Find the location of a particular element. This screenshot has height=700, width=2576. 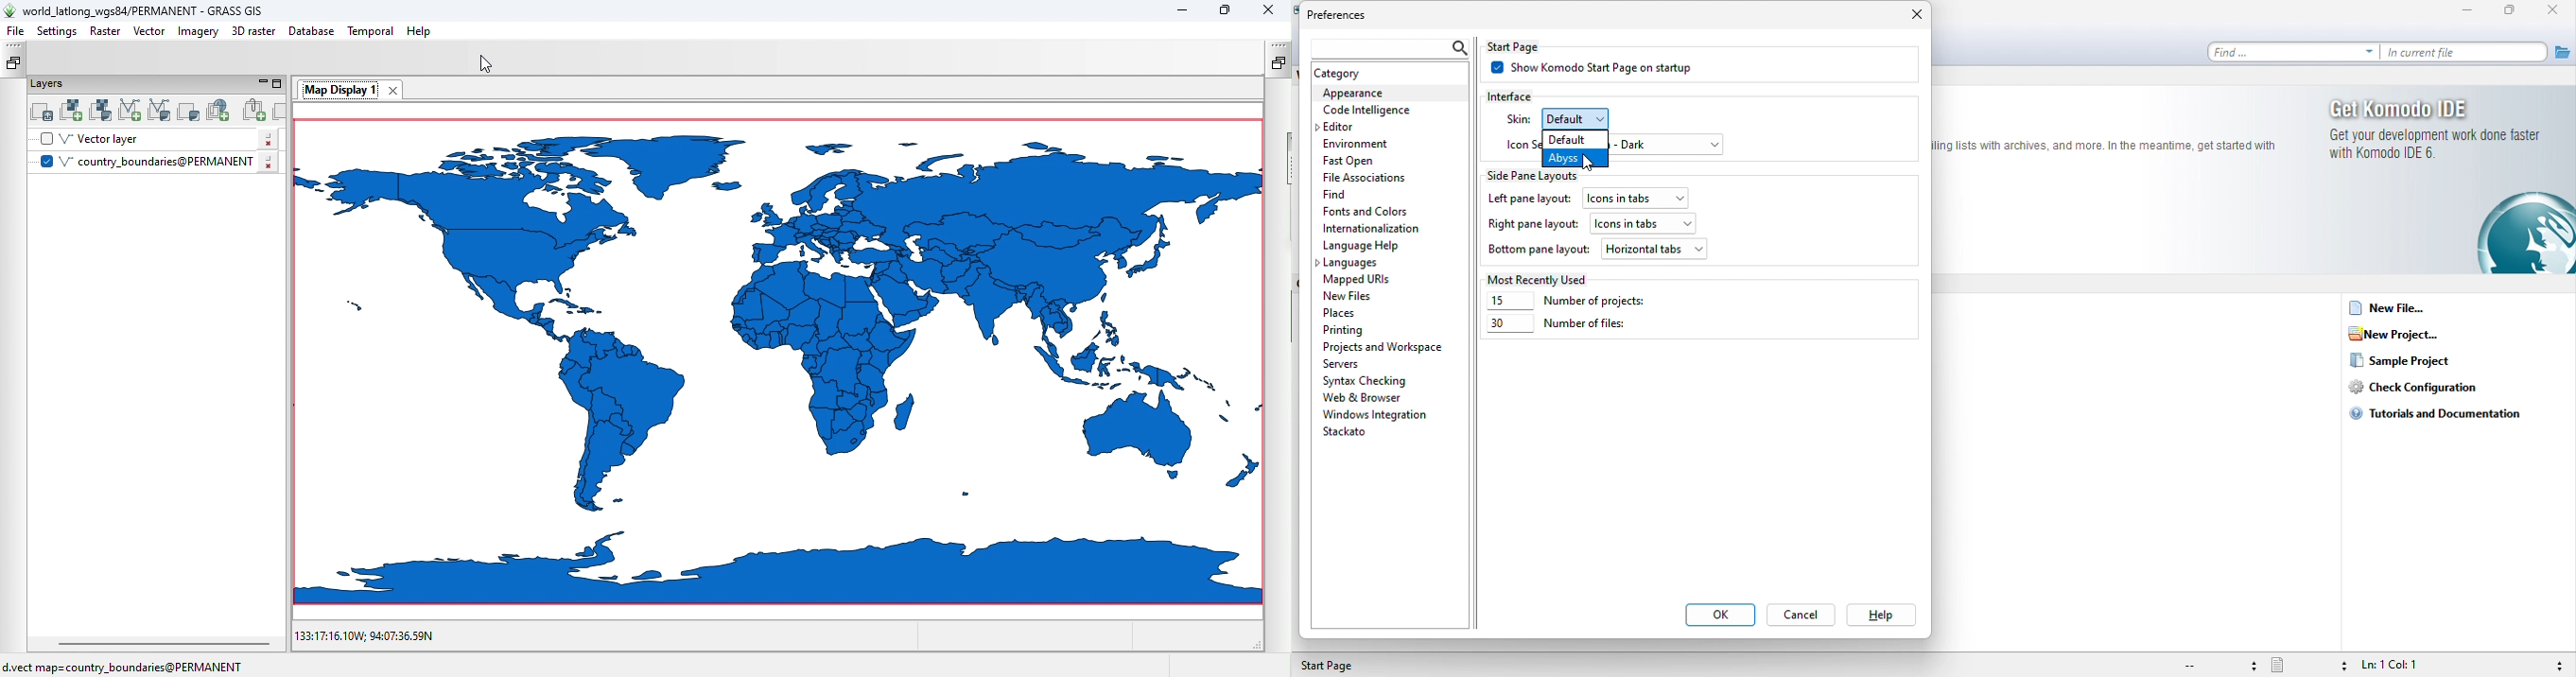

number of projects is located at coordinates (1580, 302).